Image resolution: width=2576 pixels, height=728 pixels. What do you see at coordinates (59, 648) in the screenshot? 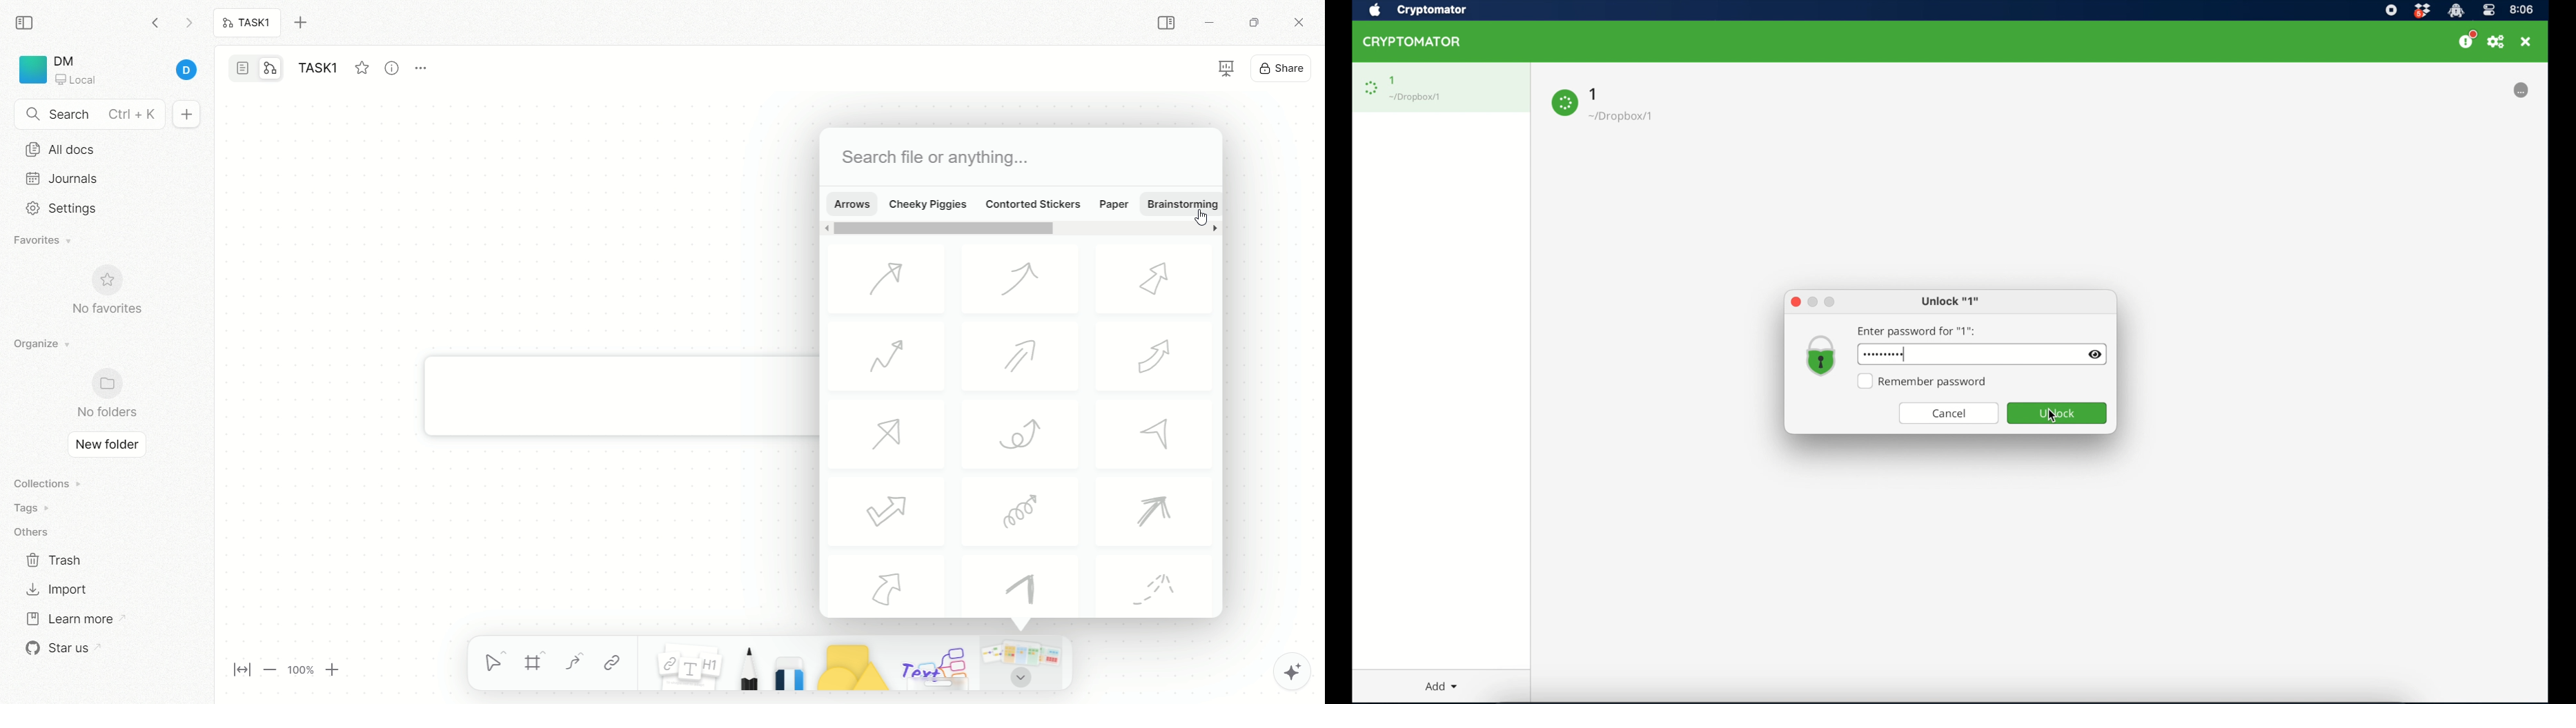
I see `star us` at bounding box center [59, 648].